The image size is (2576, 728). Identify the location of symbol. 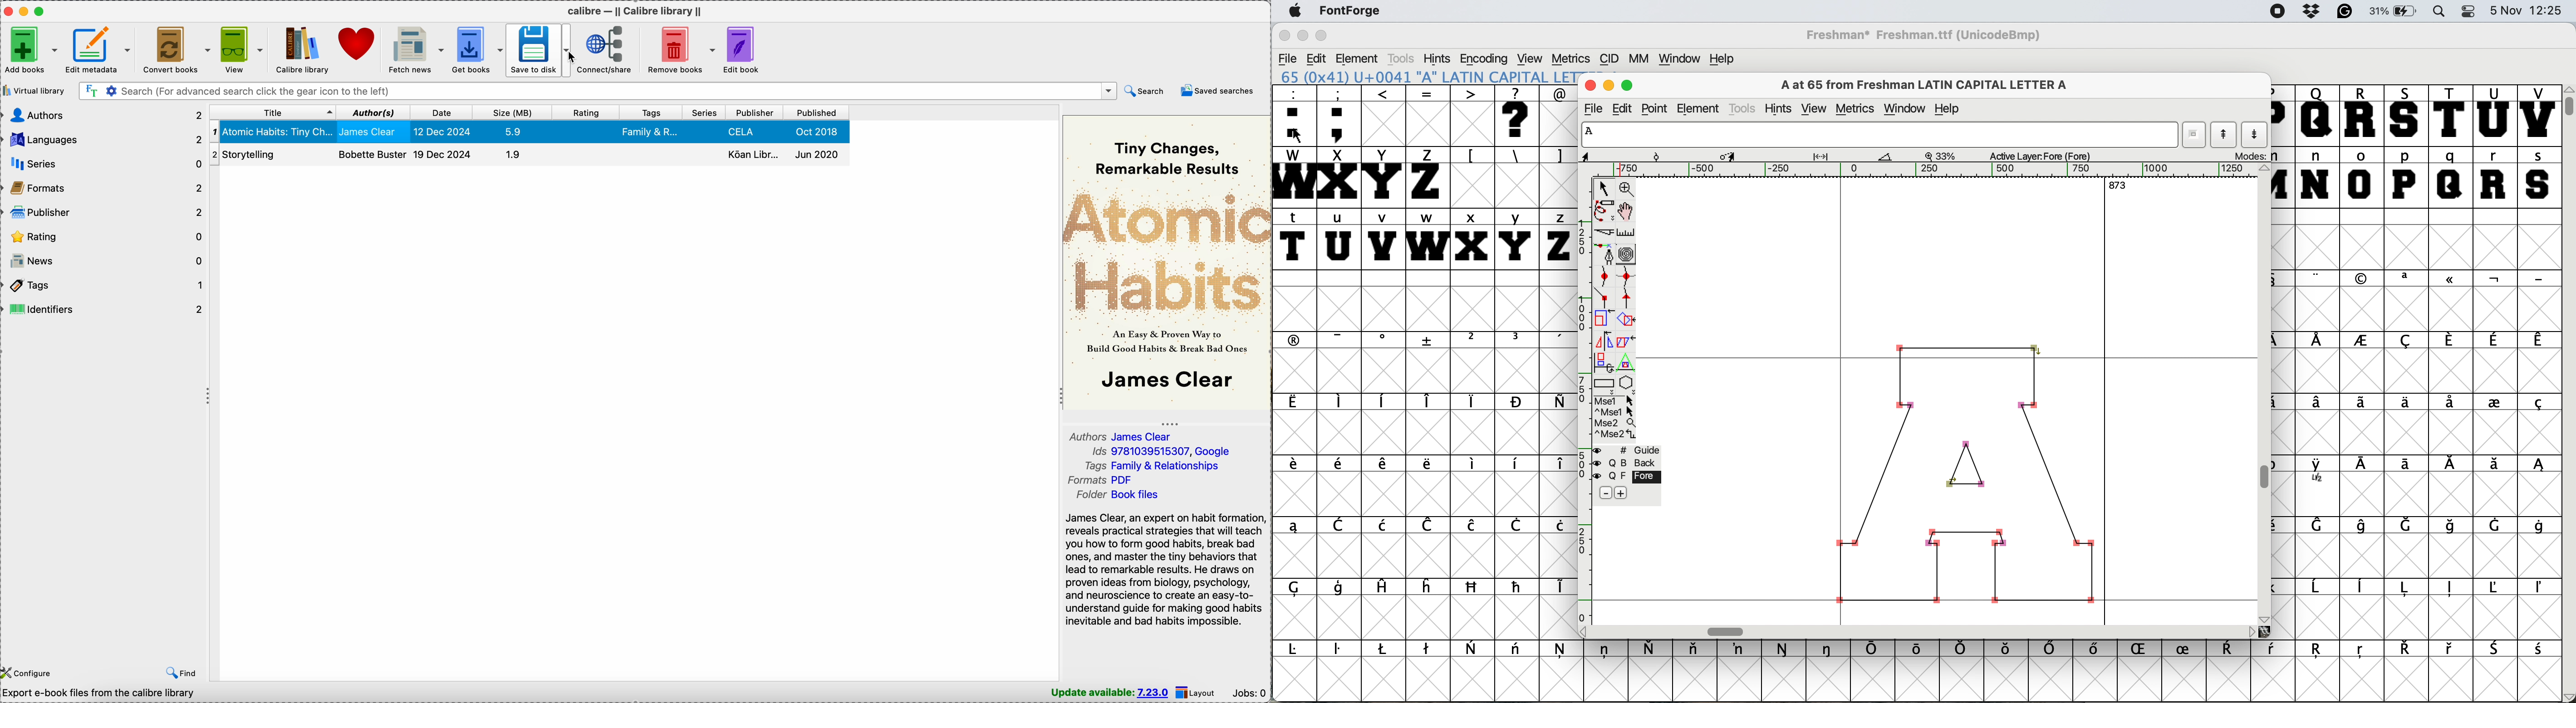
(2405, 649).